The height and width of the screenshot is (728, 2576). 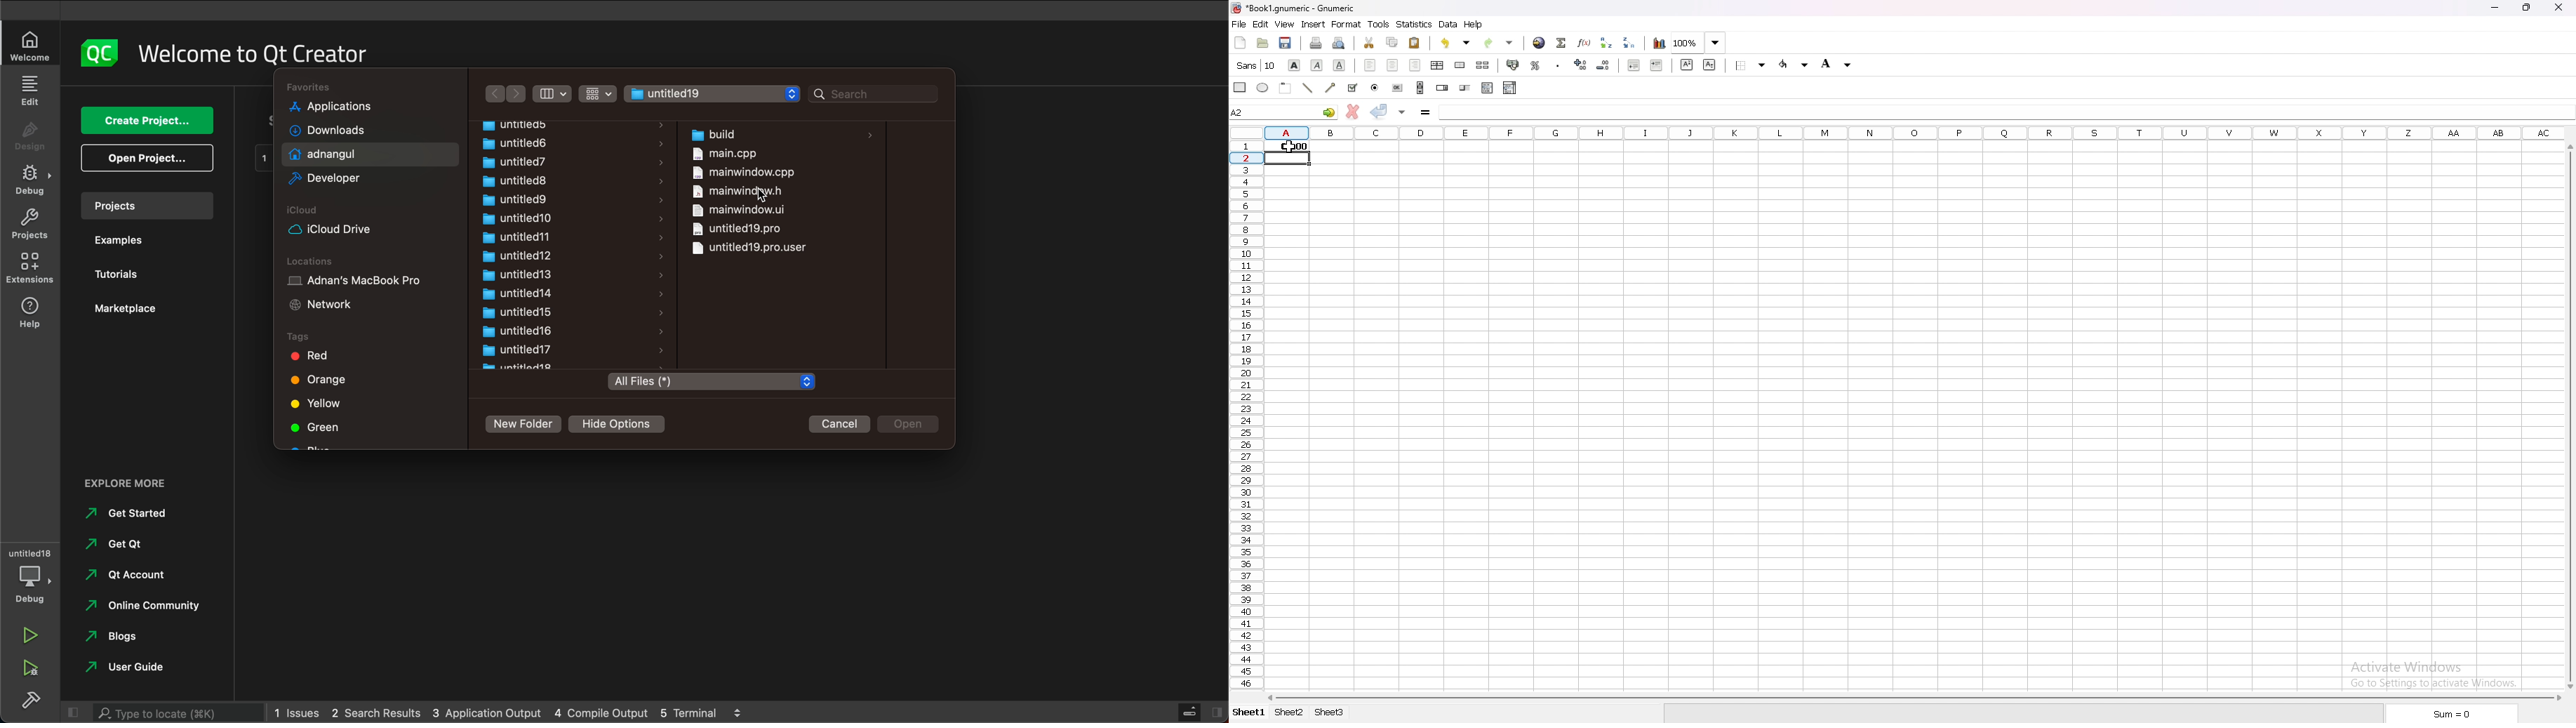 What do you see at coordinates (1286, 88) in the screenshot?
I see `frame` at bounding box center [1286, 88].